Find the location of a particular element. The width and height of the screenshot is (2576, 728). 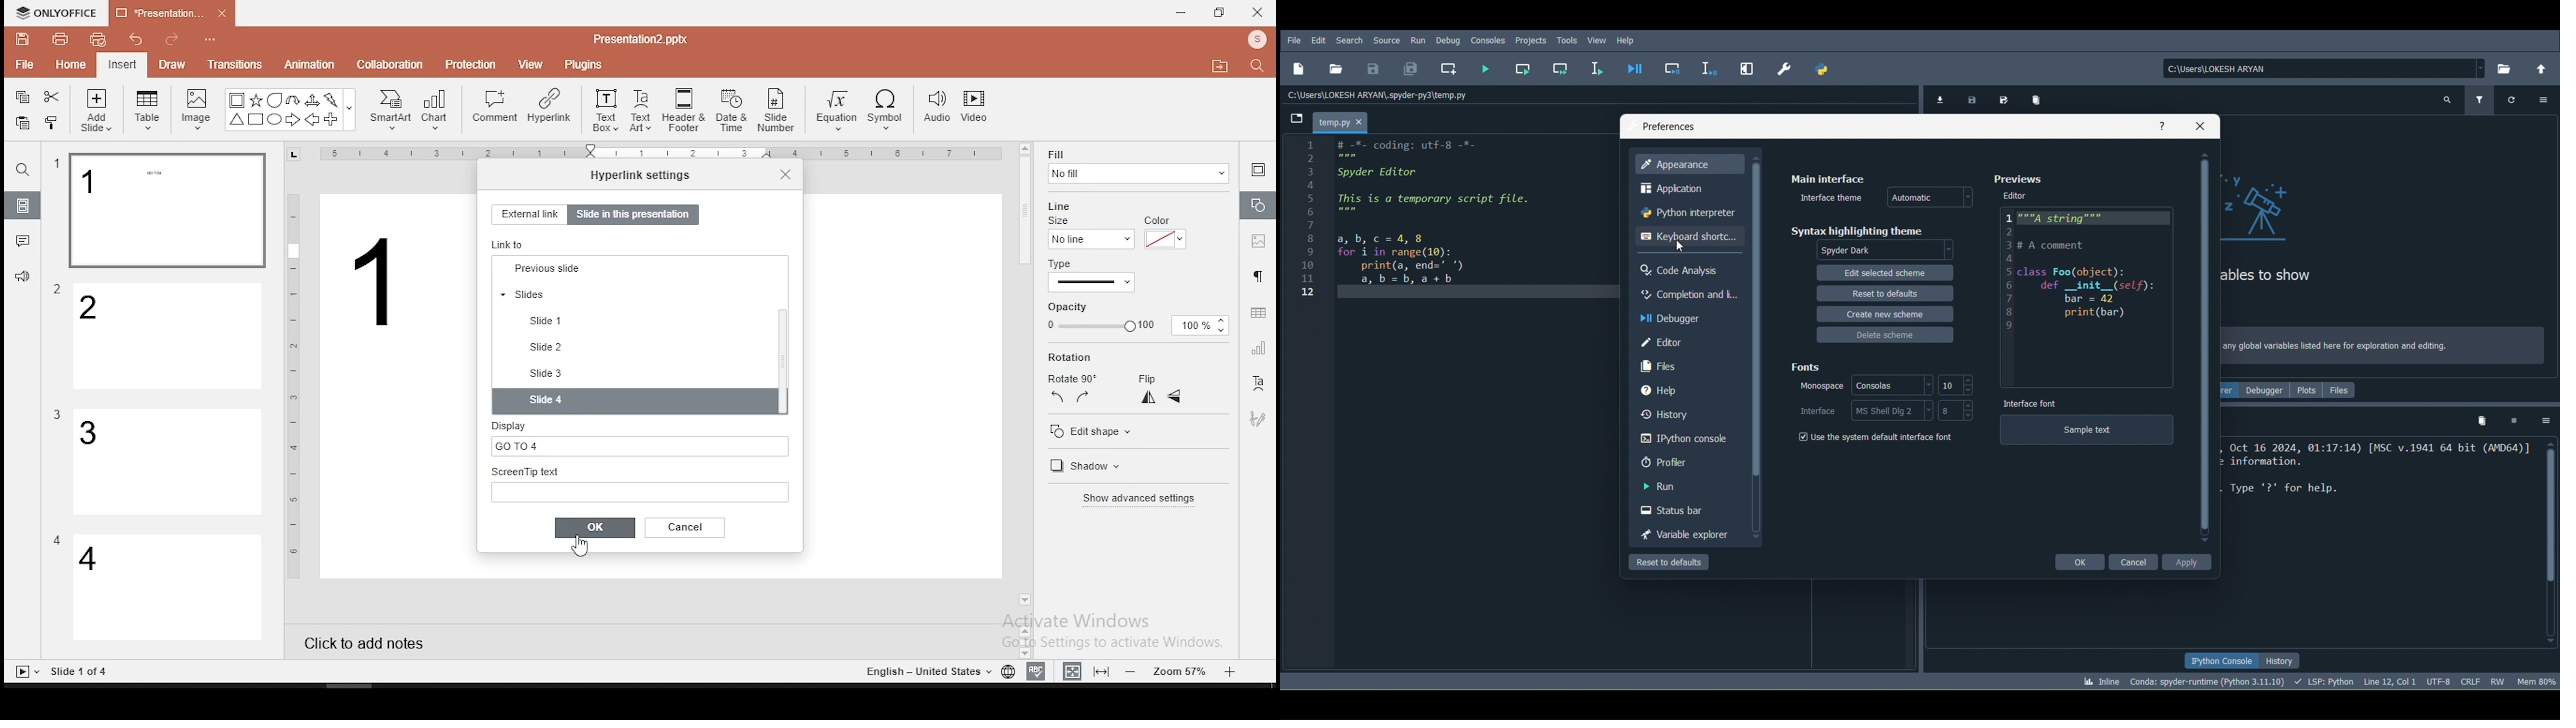

Source is located at coordinates (1389, 39).